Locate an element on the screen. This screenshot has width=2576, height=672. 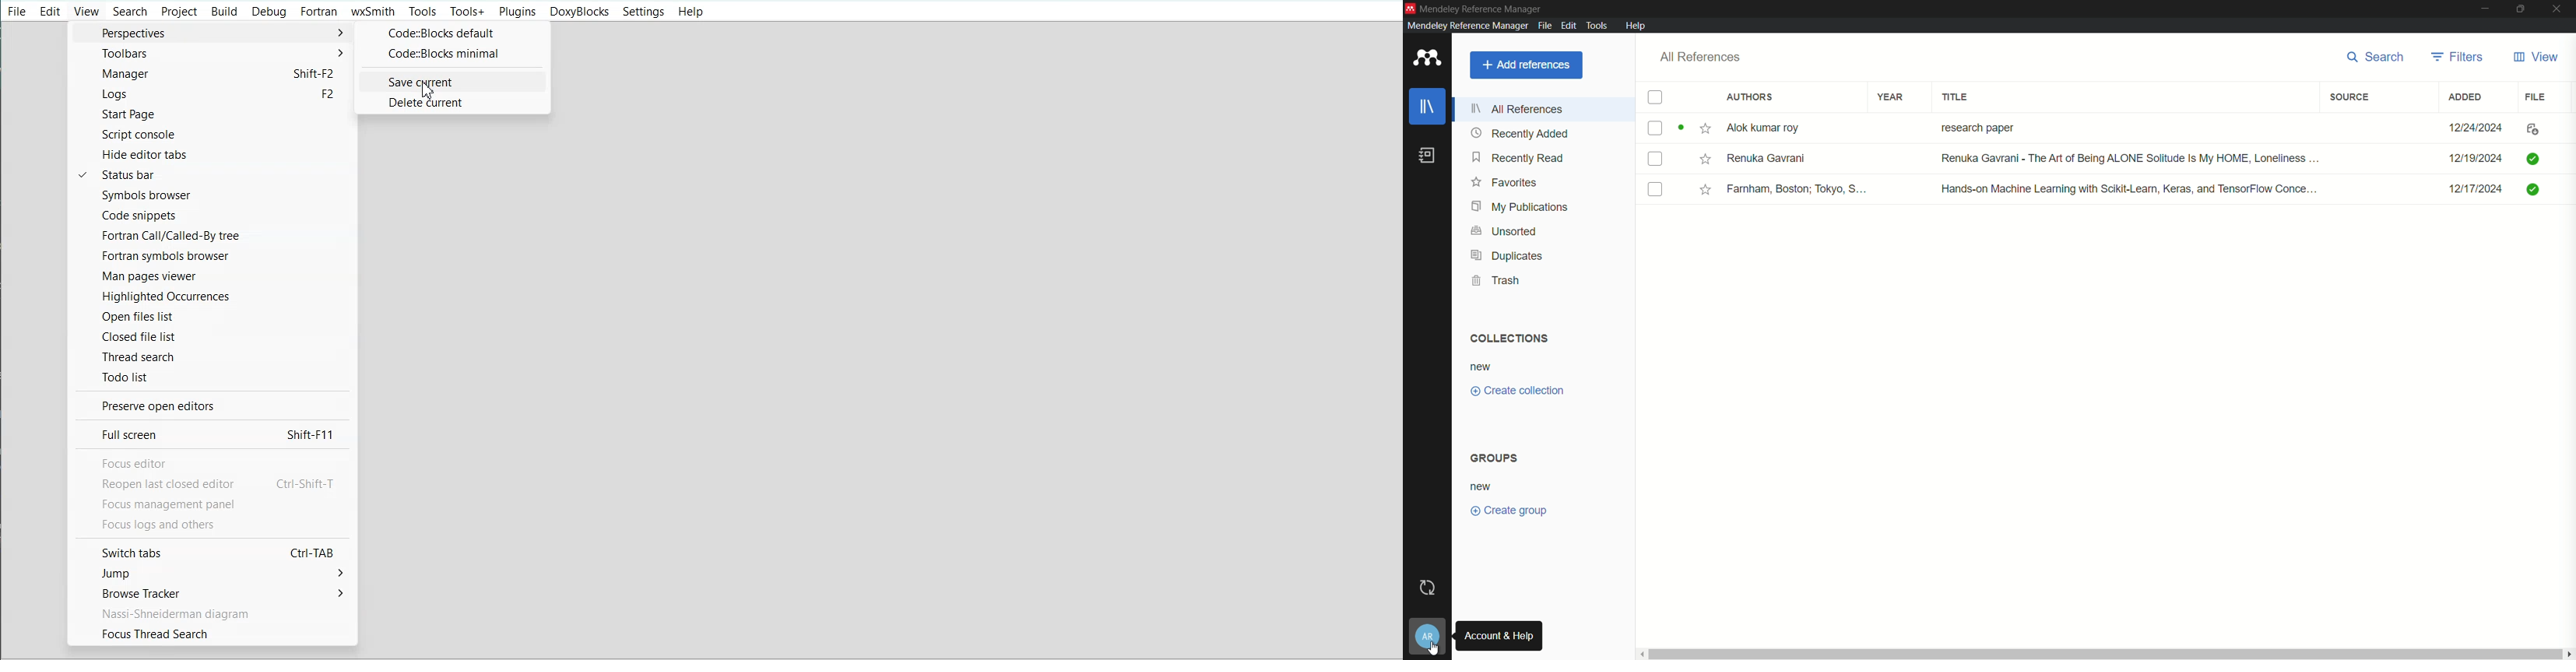
collections is located at coordinates (1506, 339).